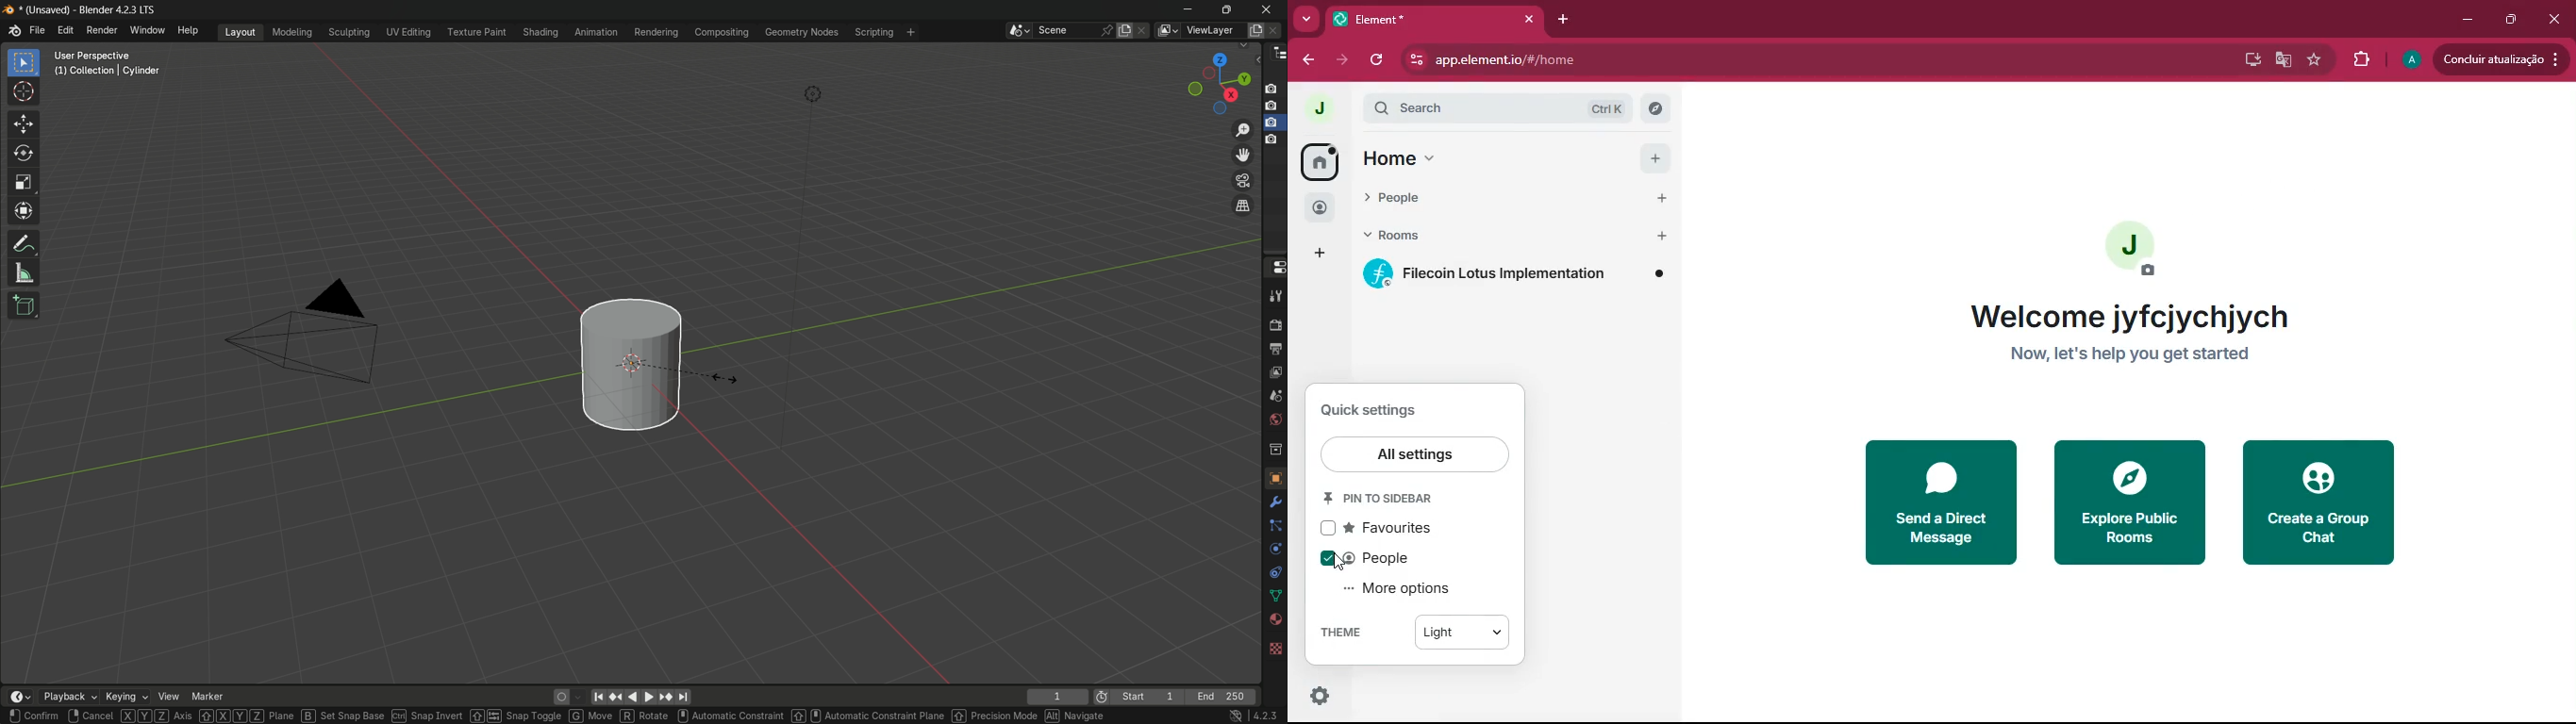 The width and height of the screenshot is (2576, 728). What do you see at coordinates (1654, 157) in the screenshot?
I see `add` at bounding box center [1654, 157].